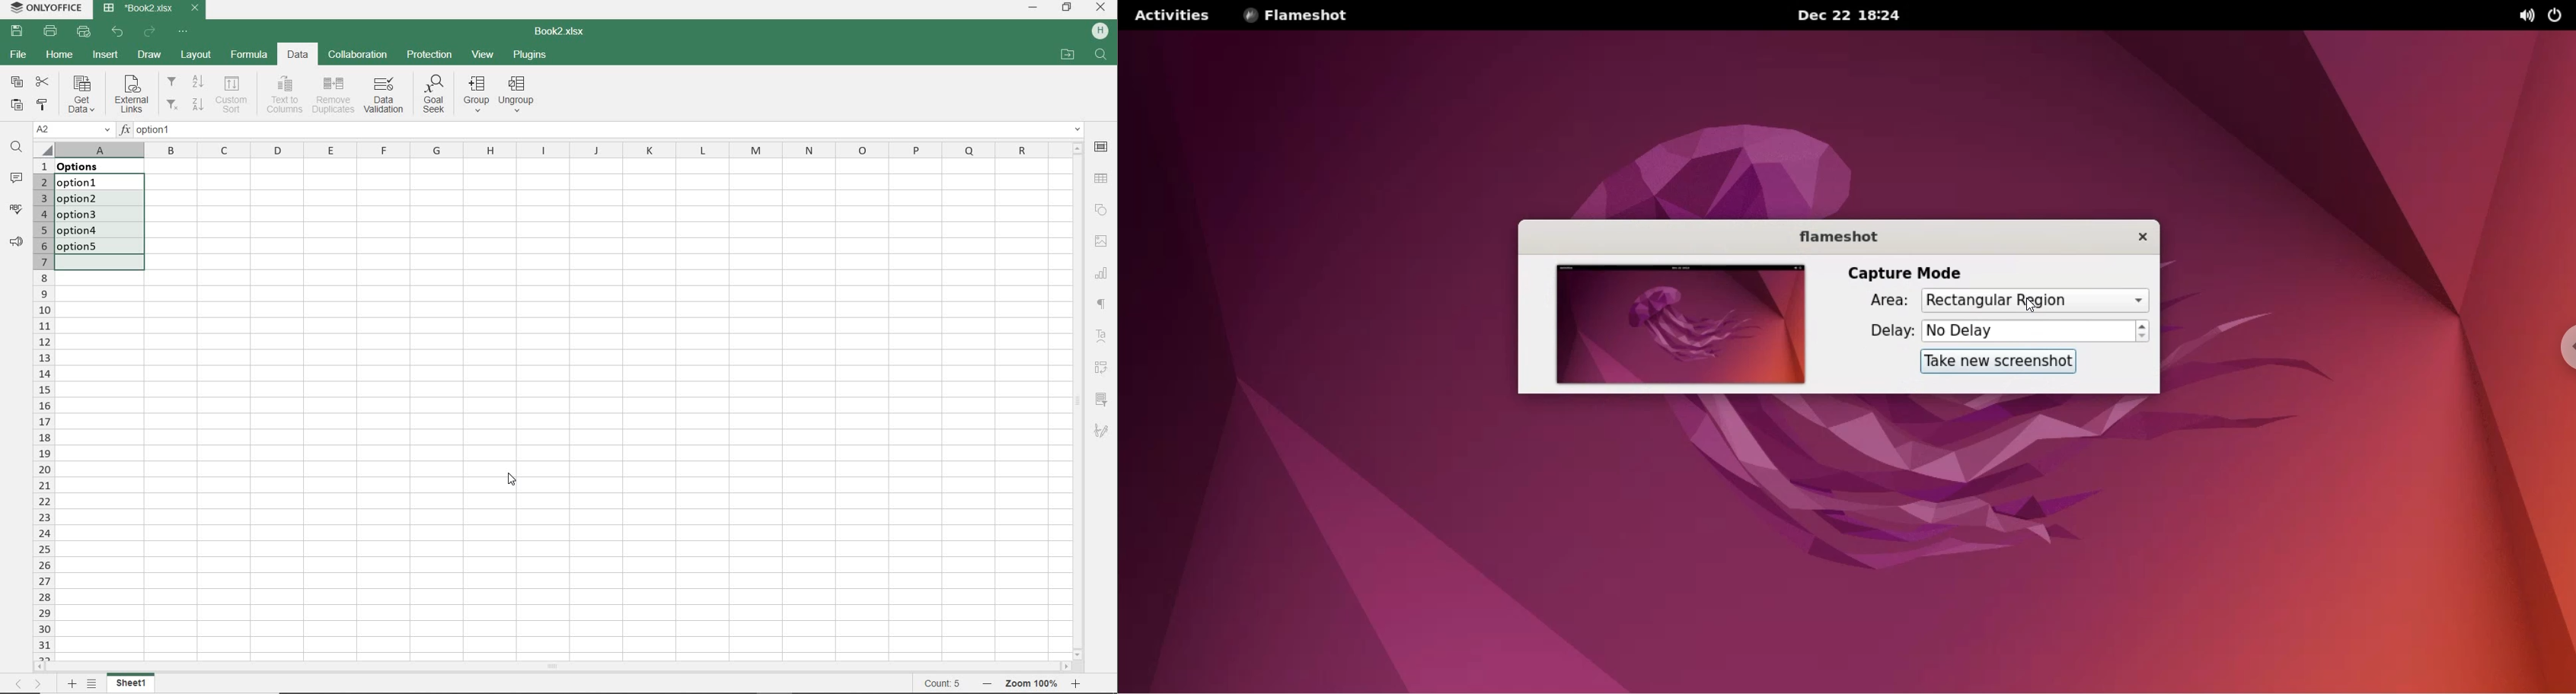 Image resolution: width=2576 pixels, height=700 pixels. I want to click on ROWS, so click(43, 409).